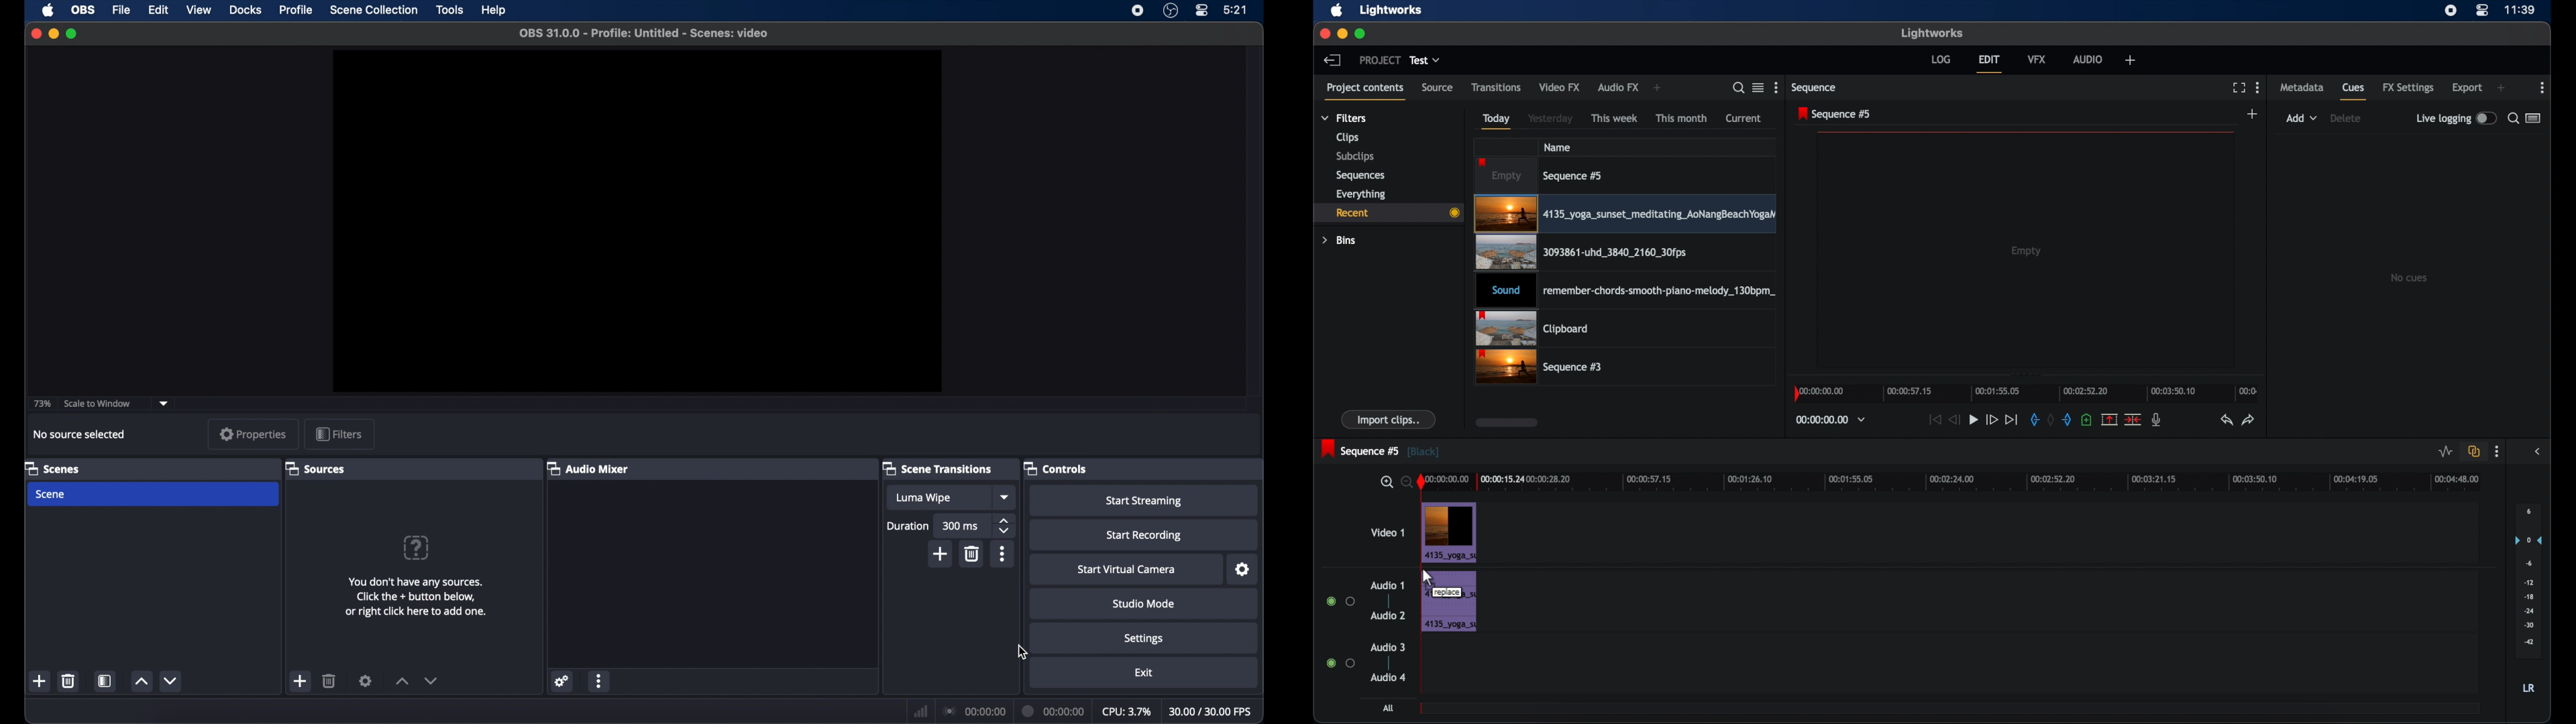 The image size is (2576, 728). What do you see at coordinates (1360, 34) in the screenshot?
I see `maximize` at bounding box center [1360, 34].